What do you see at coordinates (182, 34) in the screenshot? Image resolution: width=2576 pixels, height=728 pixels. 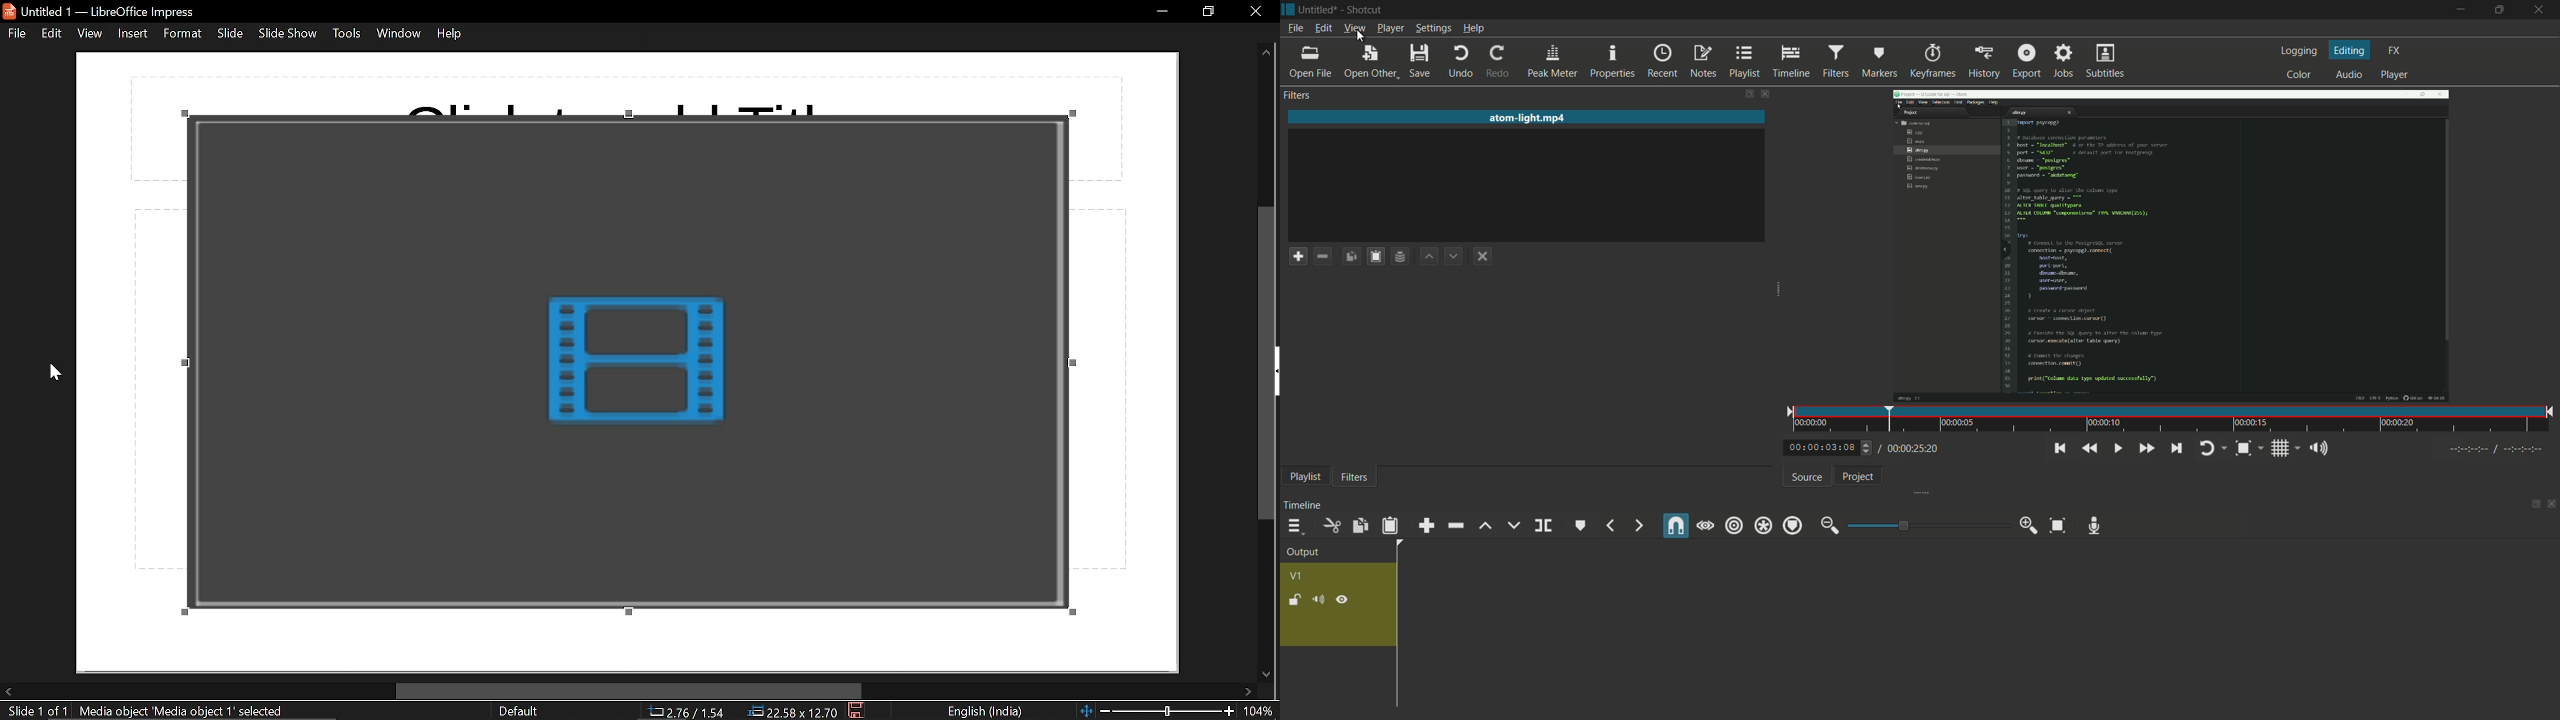 I see `format` at bounding box center [182, 34].